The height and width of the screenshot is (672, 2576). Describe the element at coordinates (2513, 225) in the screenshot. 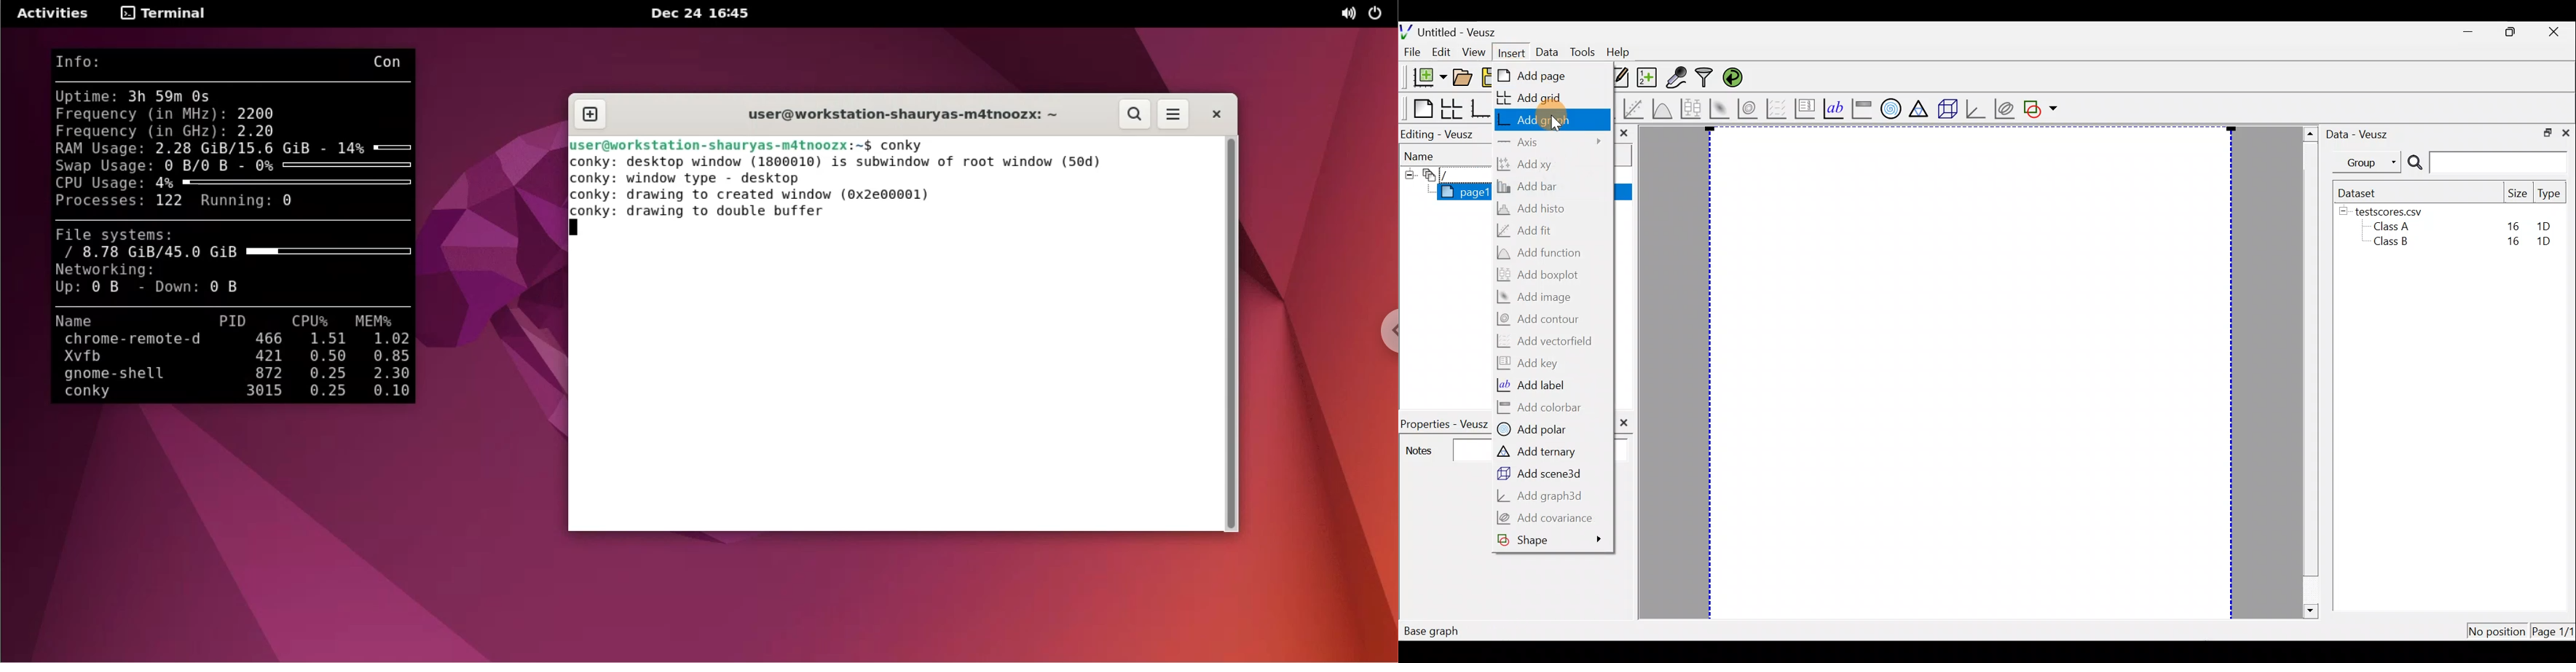

I see `16` at that location.